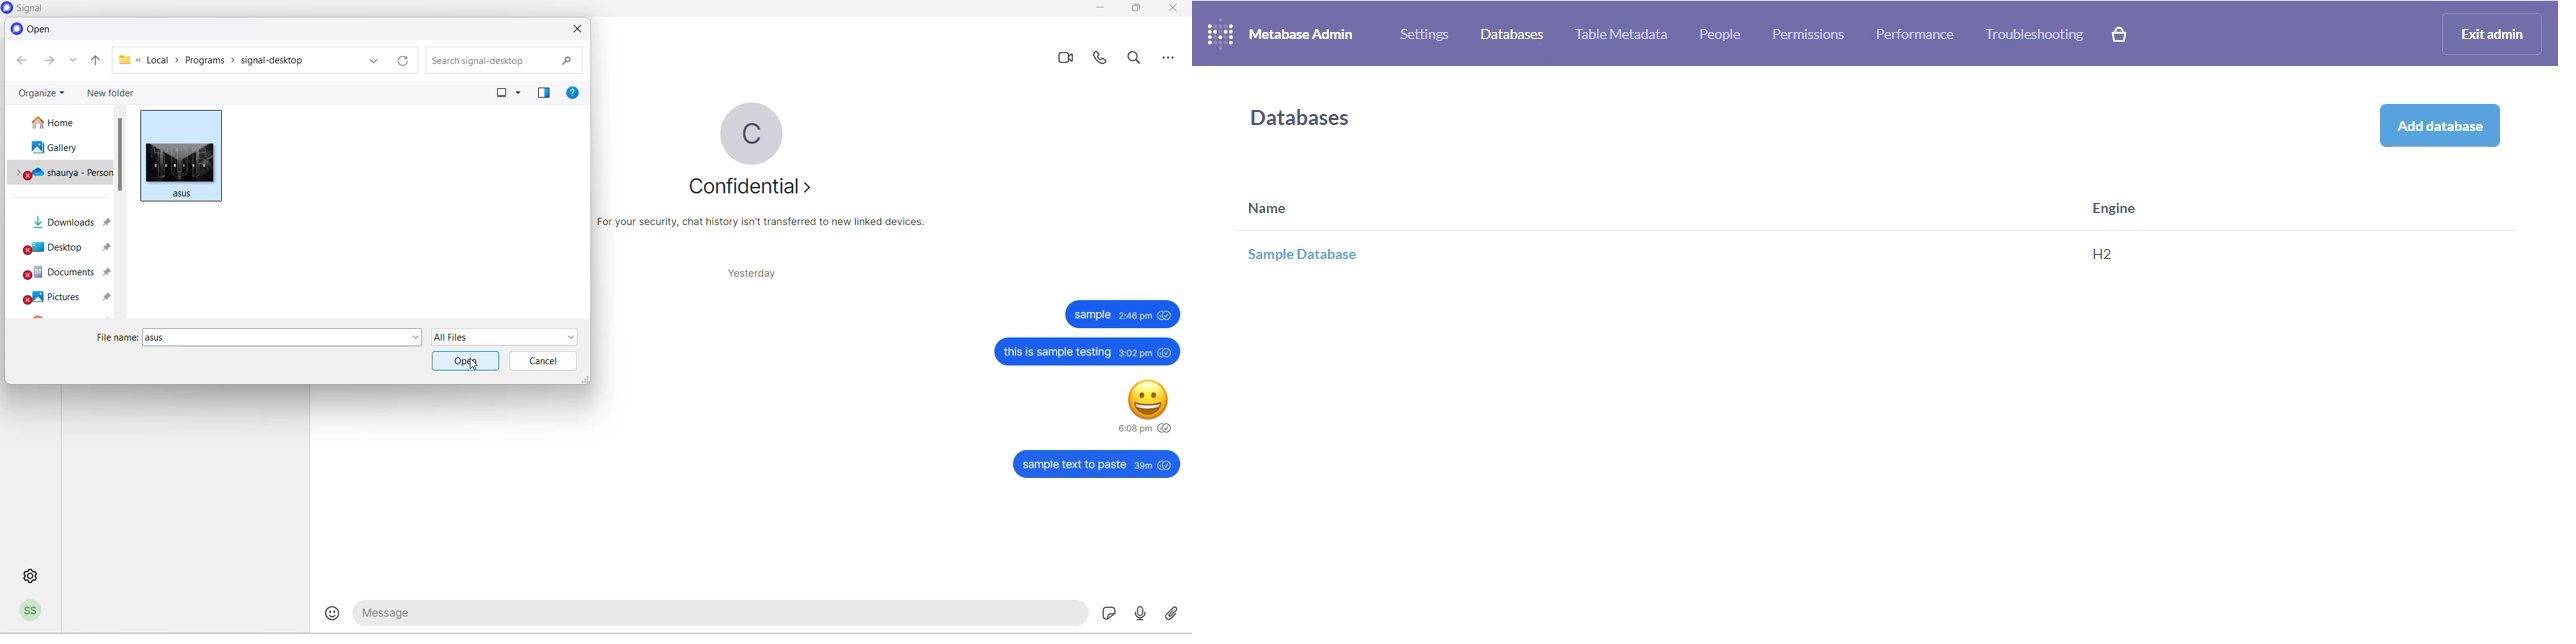 The height and width of the screenshot is (644, 2576). I want to click on about contact, so click(749, 186).